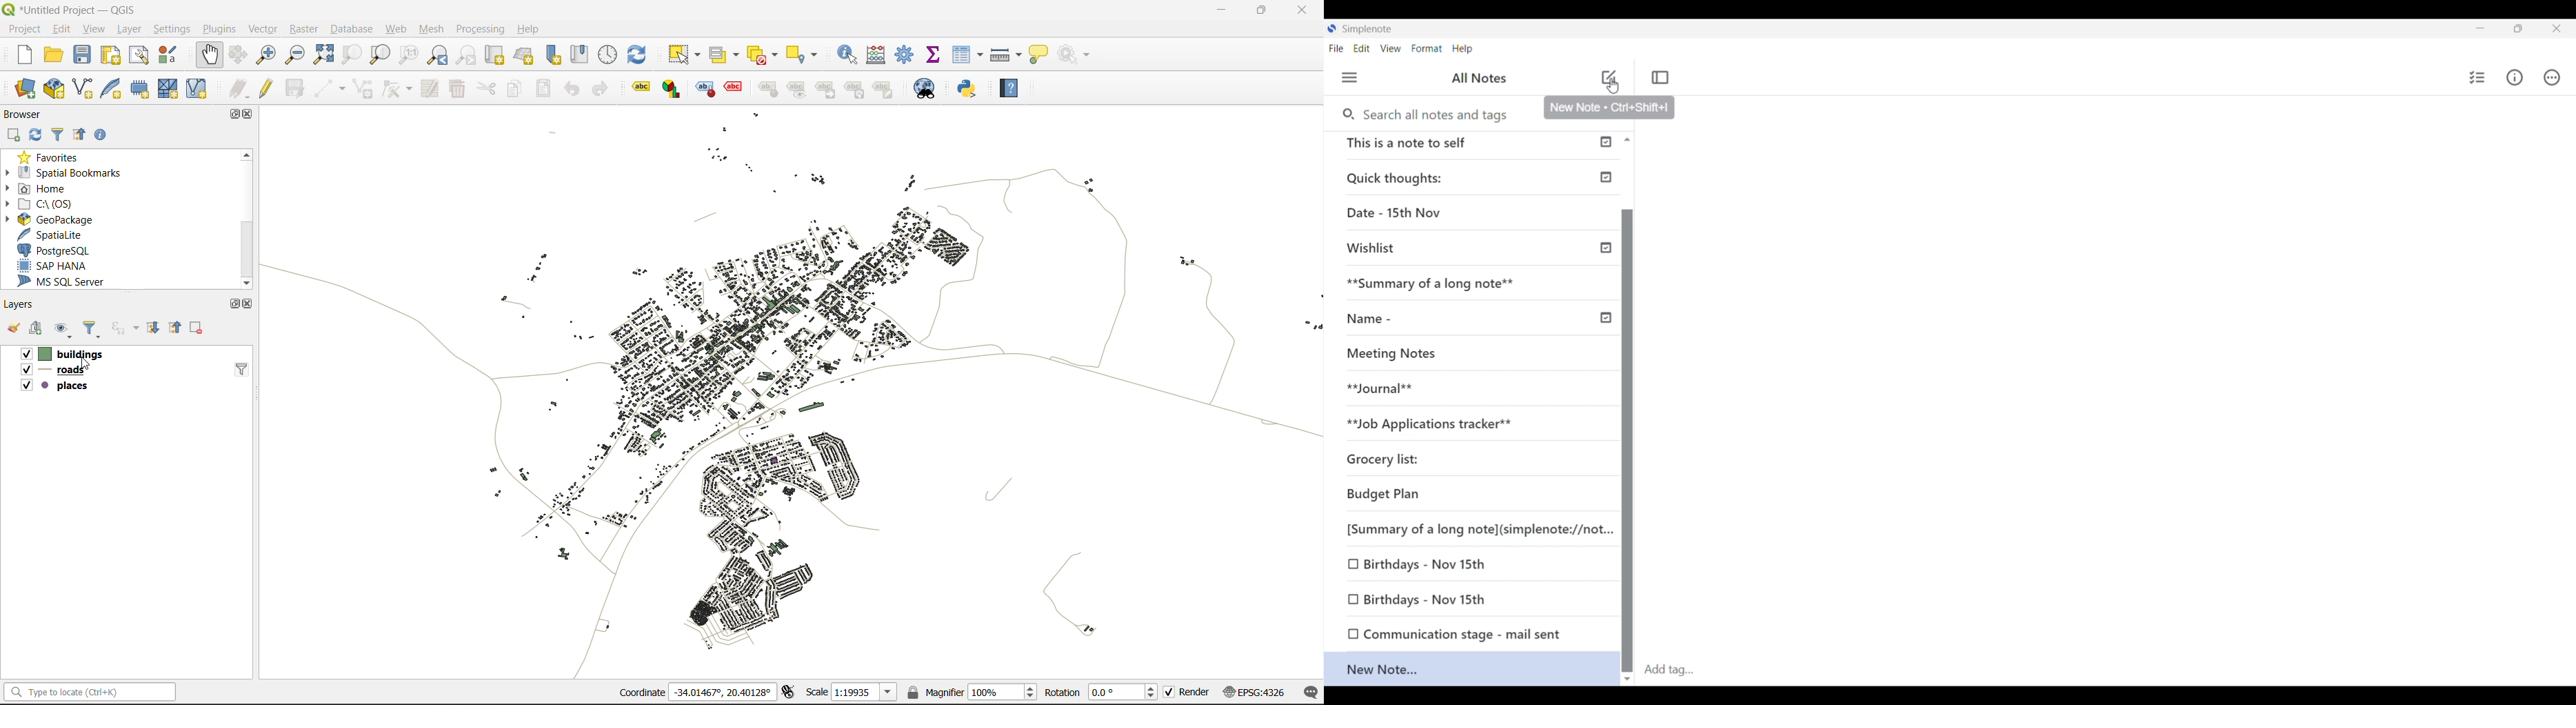 This screenshot has height=728, width=2576. I want to click on python, so click(969, 88).